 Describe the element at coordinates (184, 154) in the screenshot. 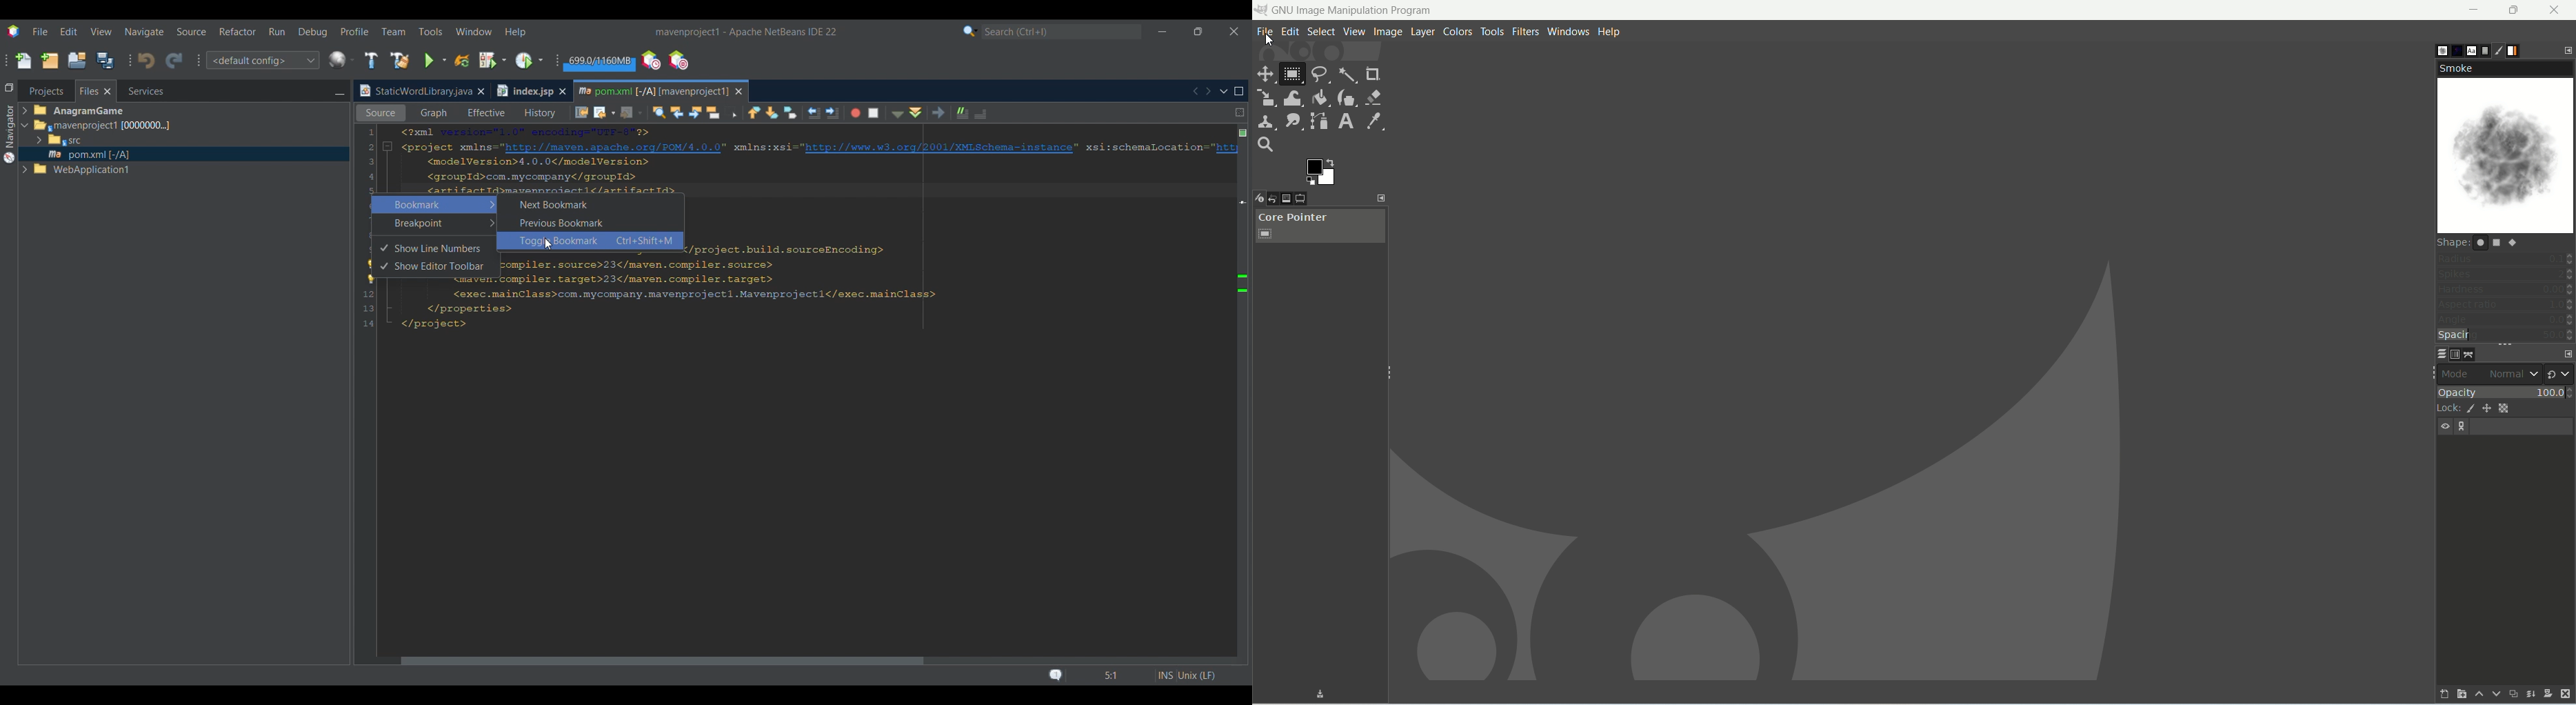

I see `Selected file highlighted` at that location.